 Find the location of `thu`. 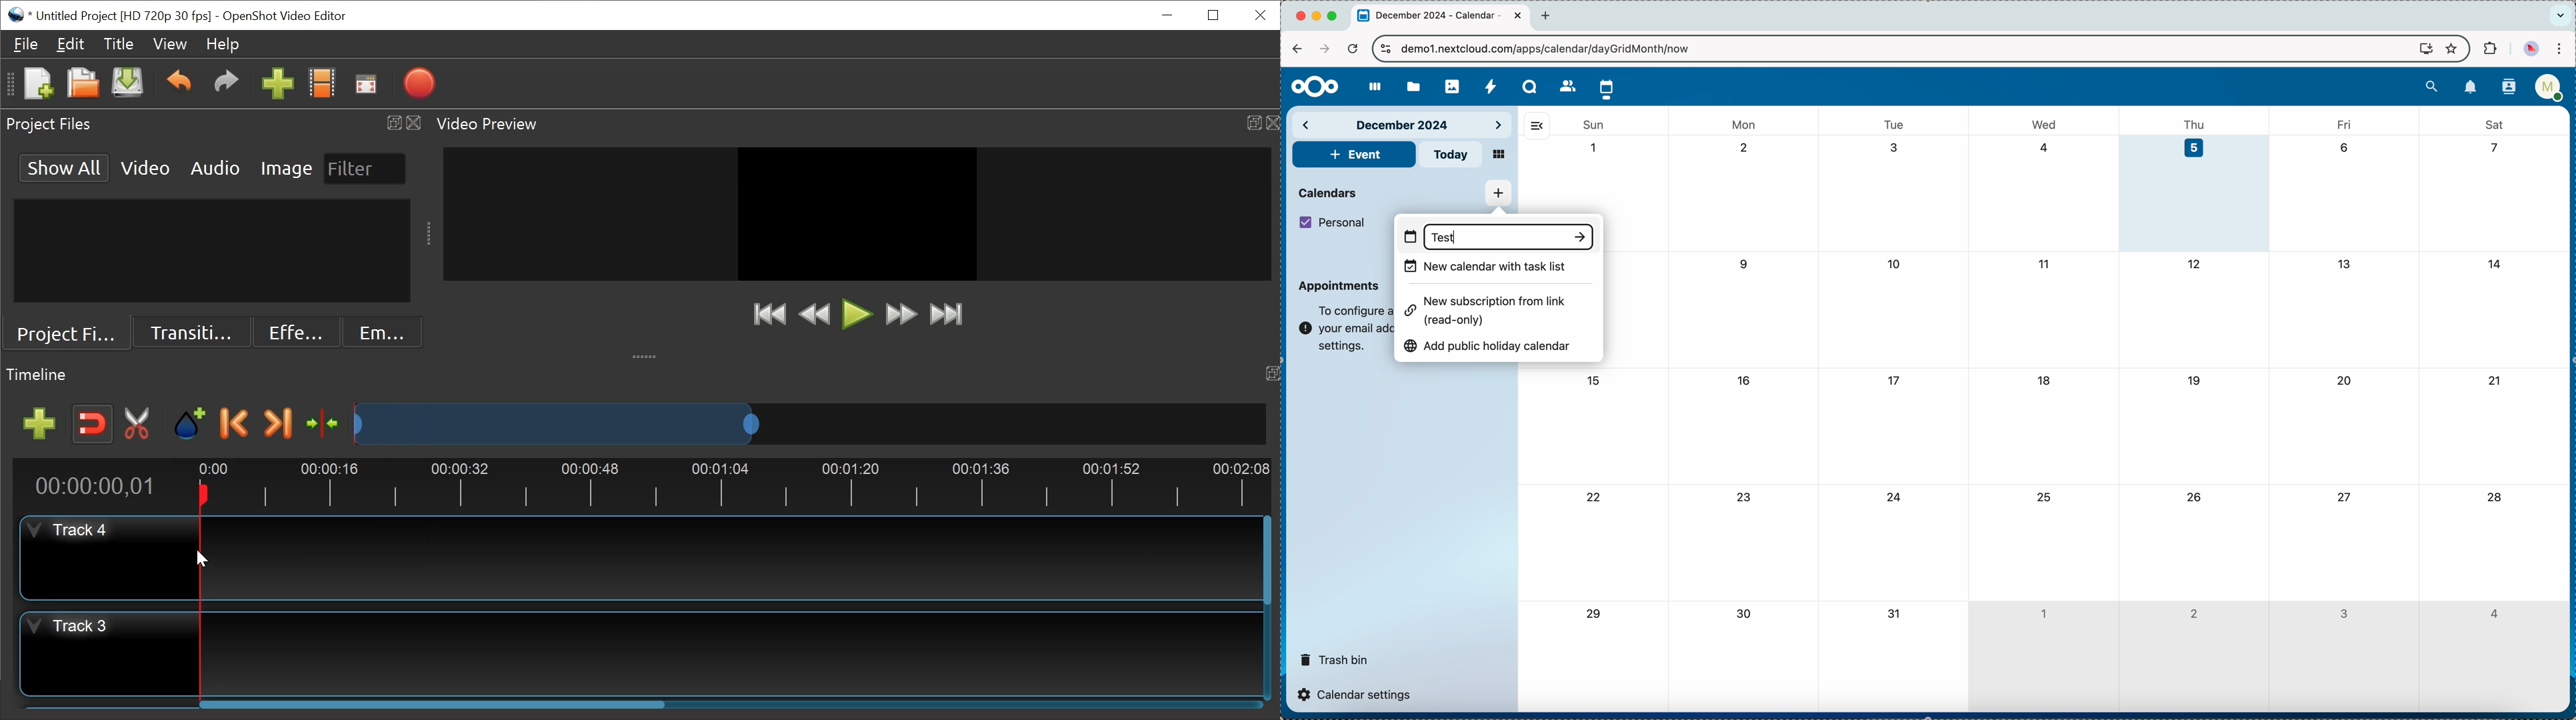

thu is located at coordinates (2199, 123).